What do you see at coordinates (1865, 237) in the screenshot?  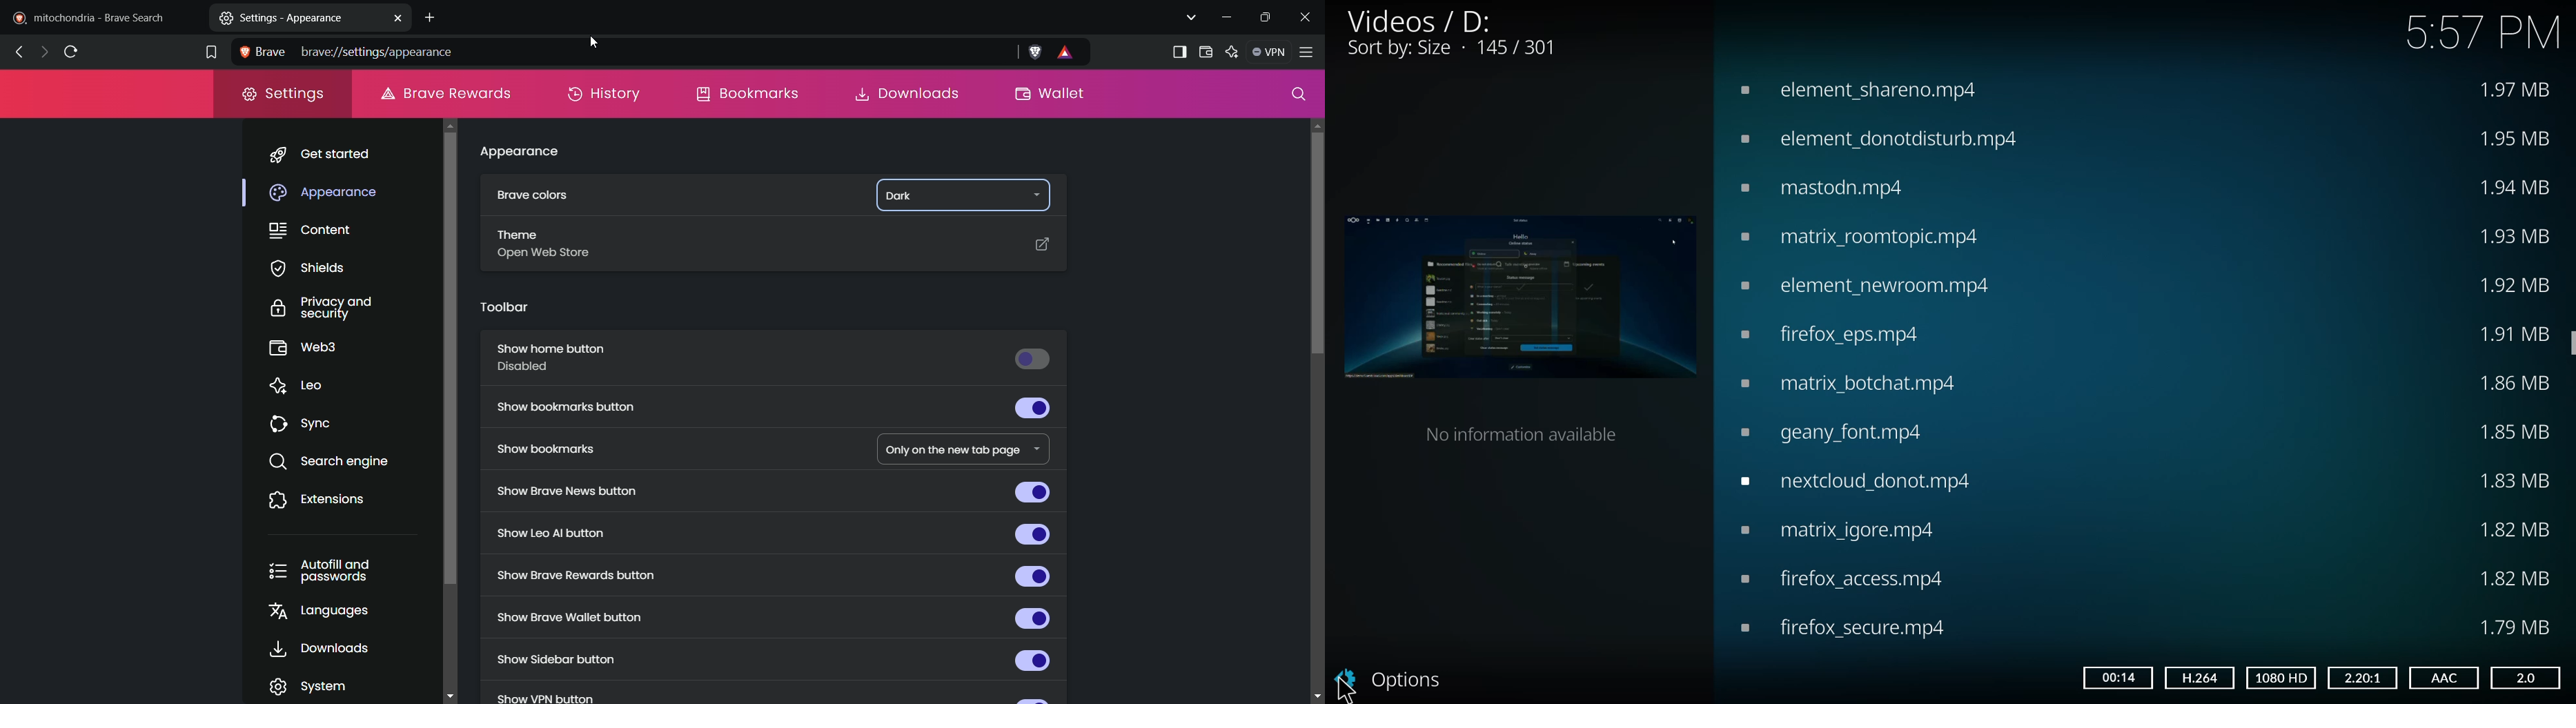 I see `video` at bounding box center [1865, 237].